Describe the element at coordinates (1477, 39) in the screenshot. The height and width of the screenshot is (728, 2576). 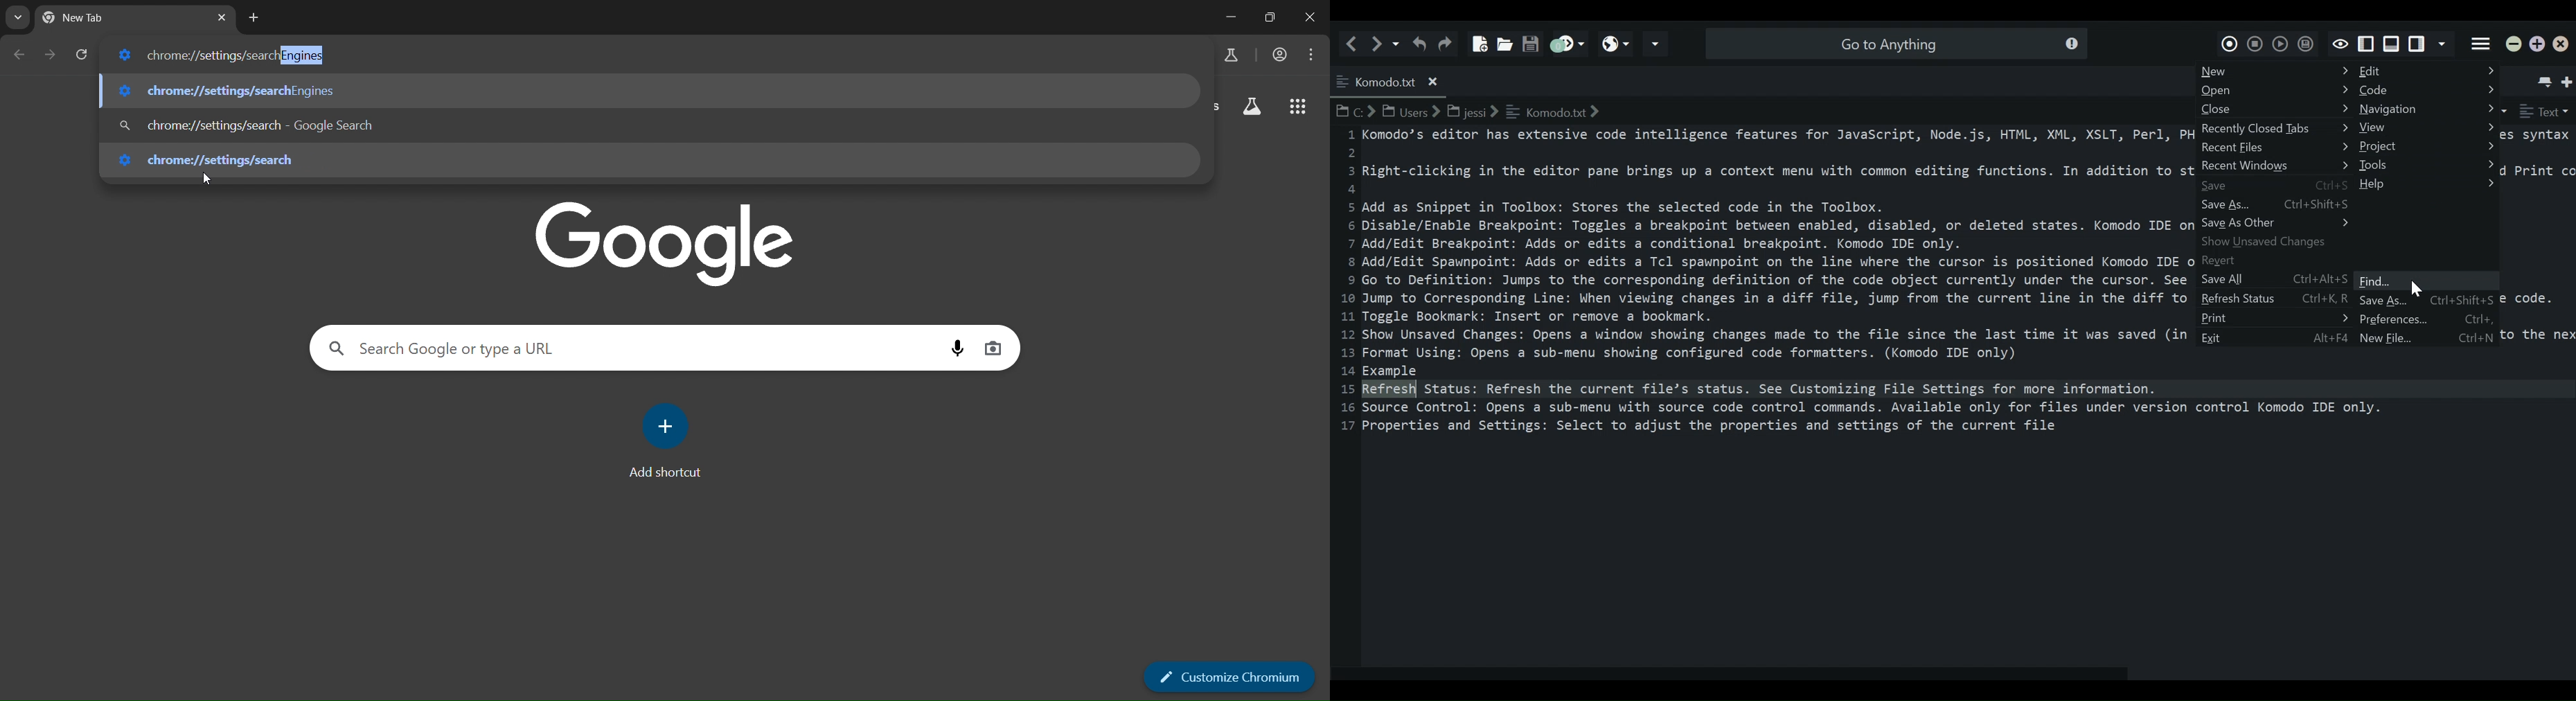
I see `New File` at that location.